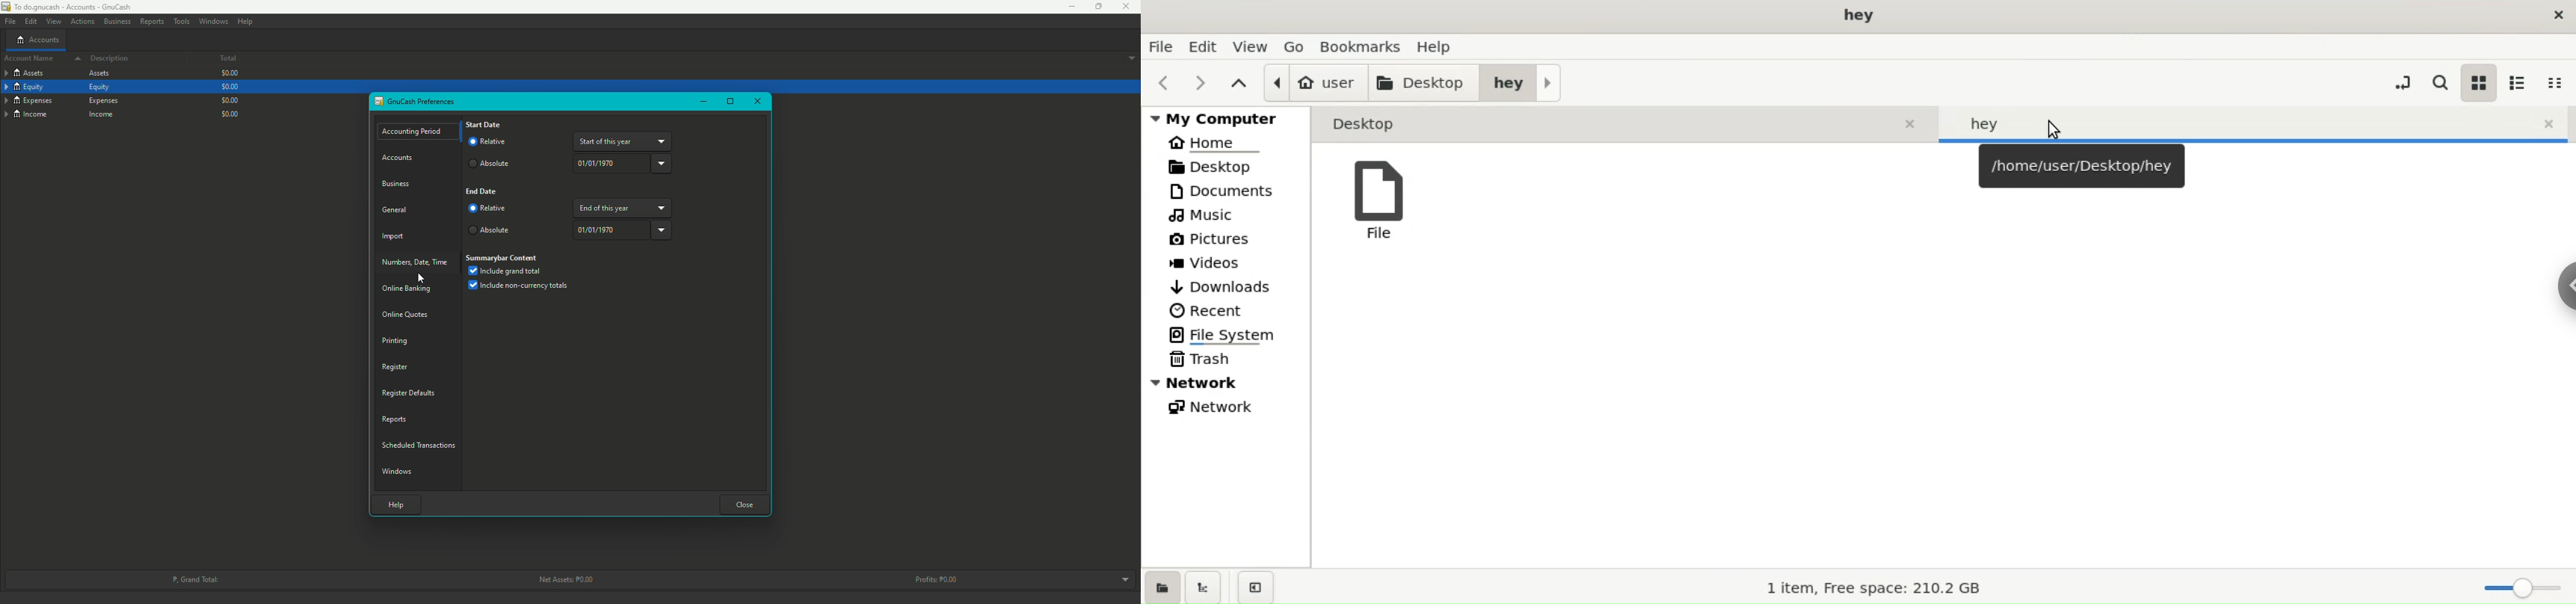 The height and width of the screenshot is (616, 2576). What do you see at coordinates (395, 419) in the screenshot?
I see `Report` at bounding box center [395, 419].